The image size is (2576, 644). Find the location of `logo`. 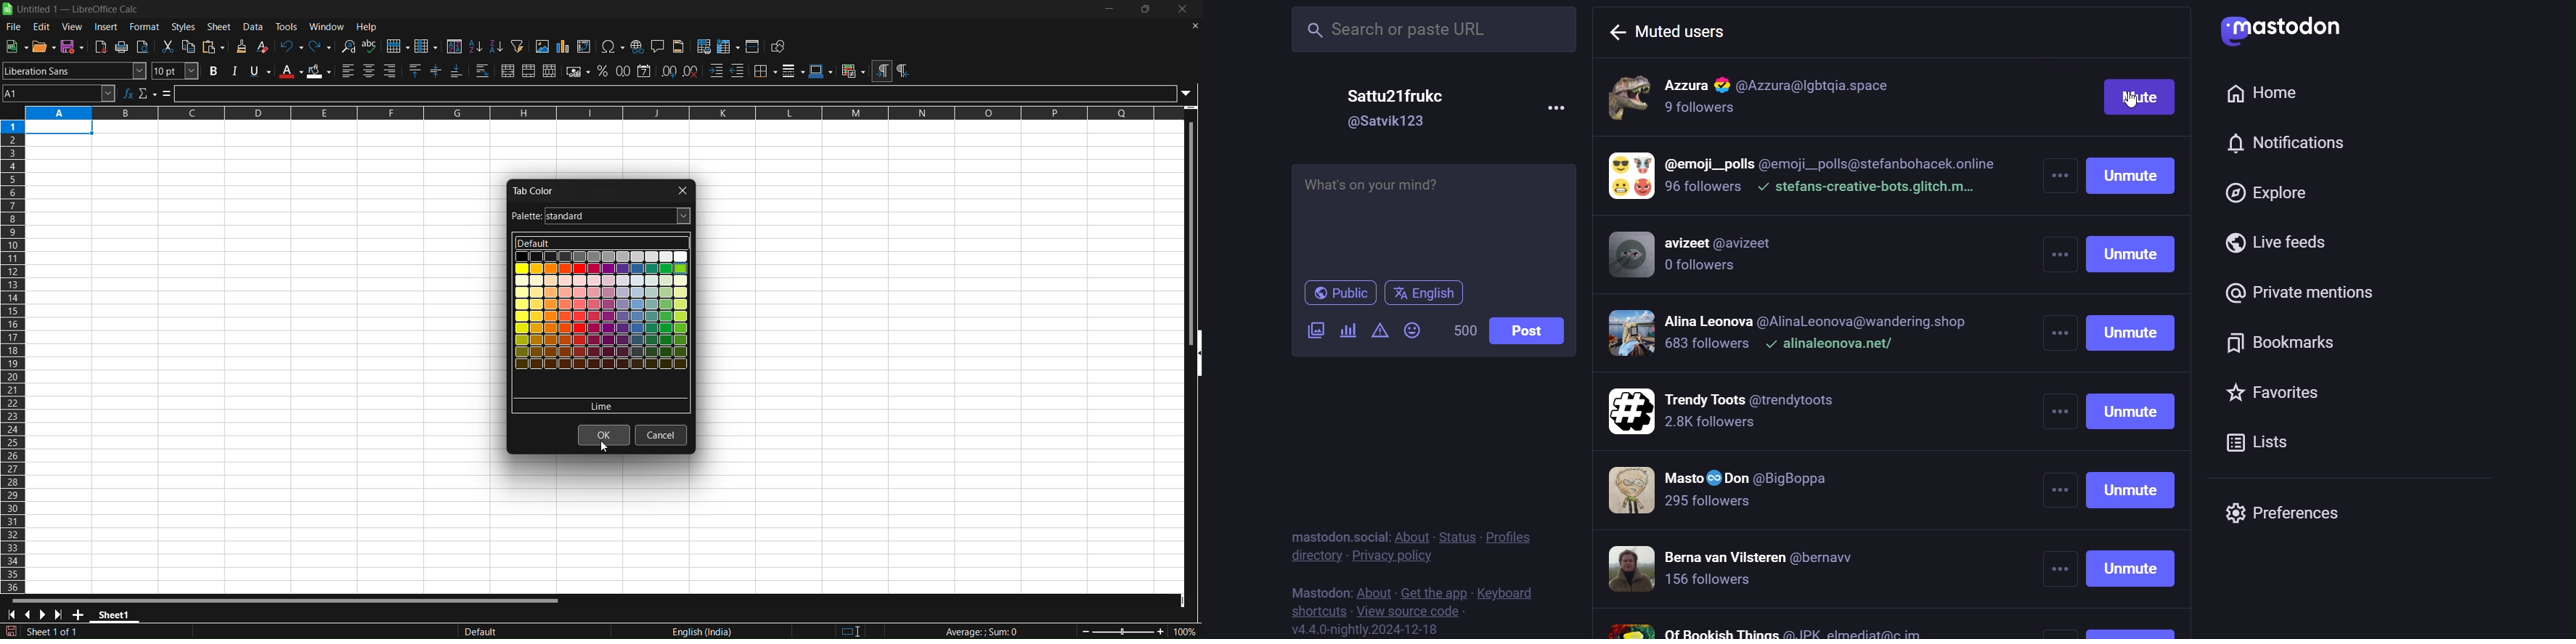

logo is located at coordinates (2286, 32).